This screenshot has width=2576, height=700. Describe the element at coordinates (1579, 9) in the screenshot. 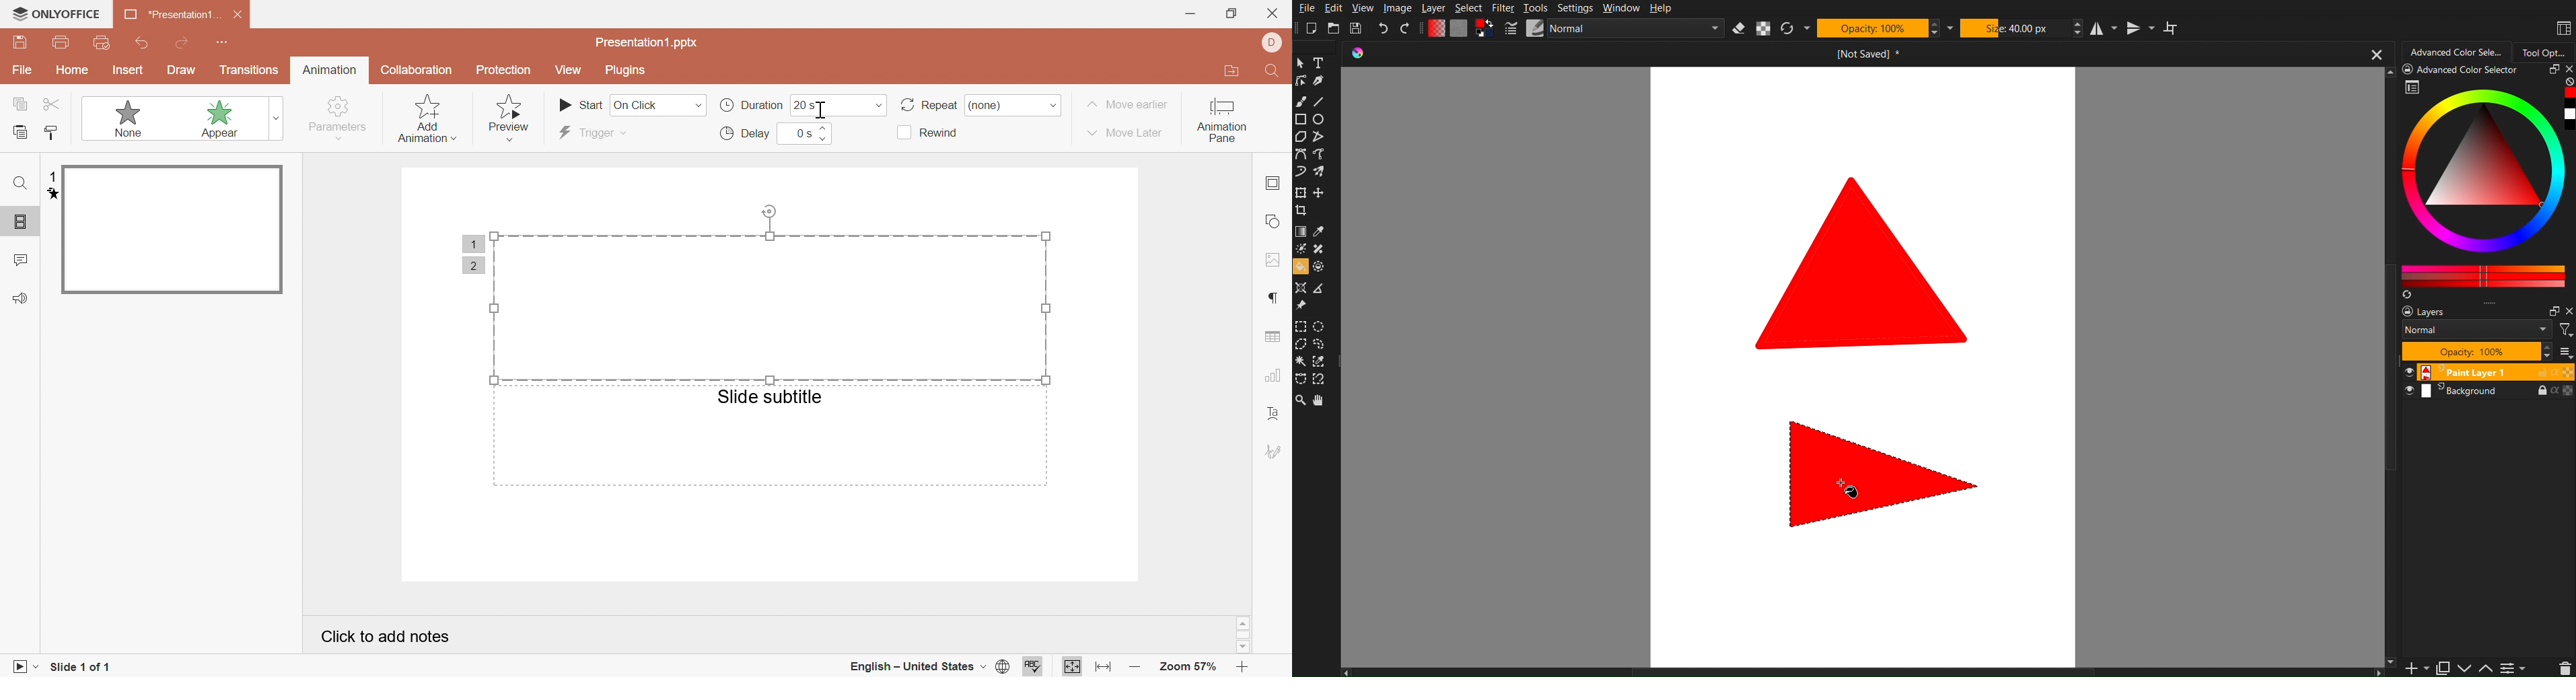

I see `Settings` at that location.